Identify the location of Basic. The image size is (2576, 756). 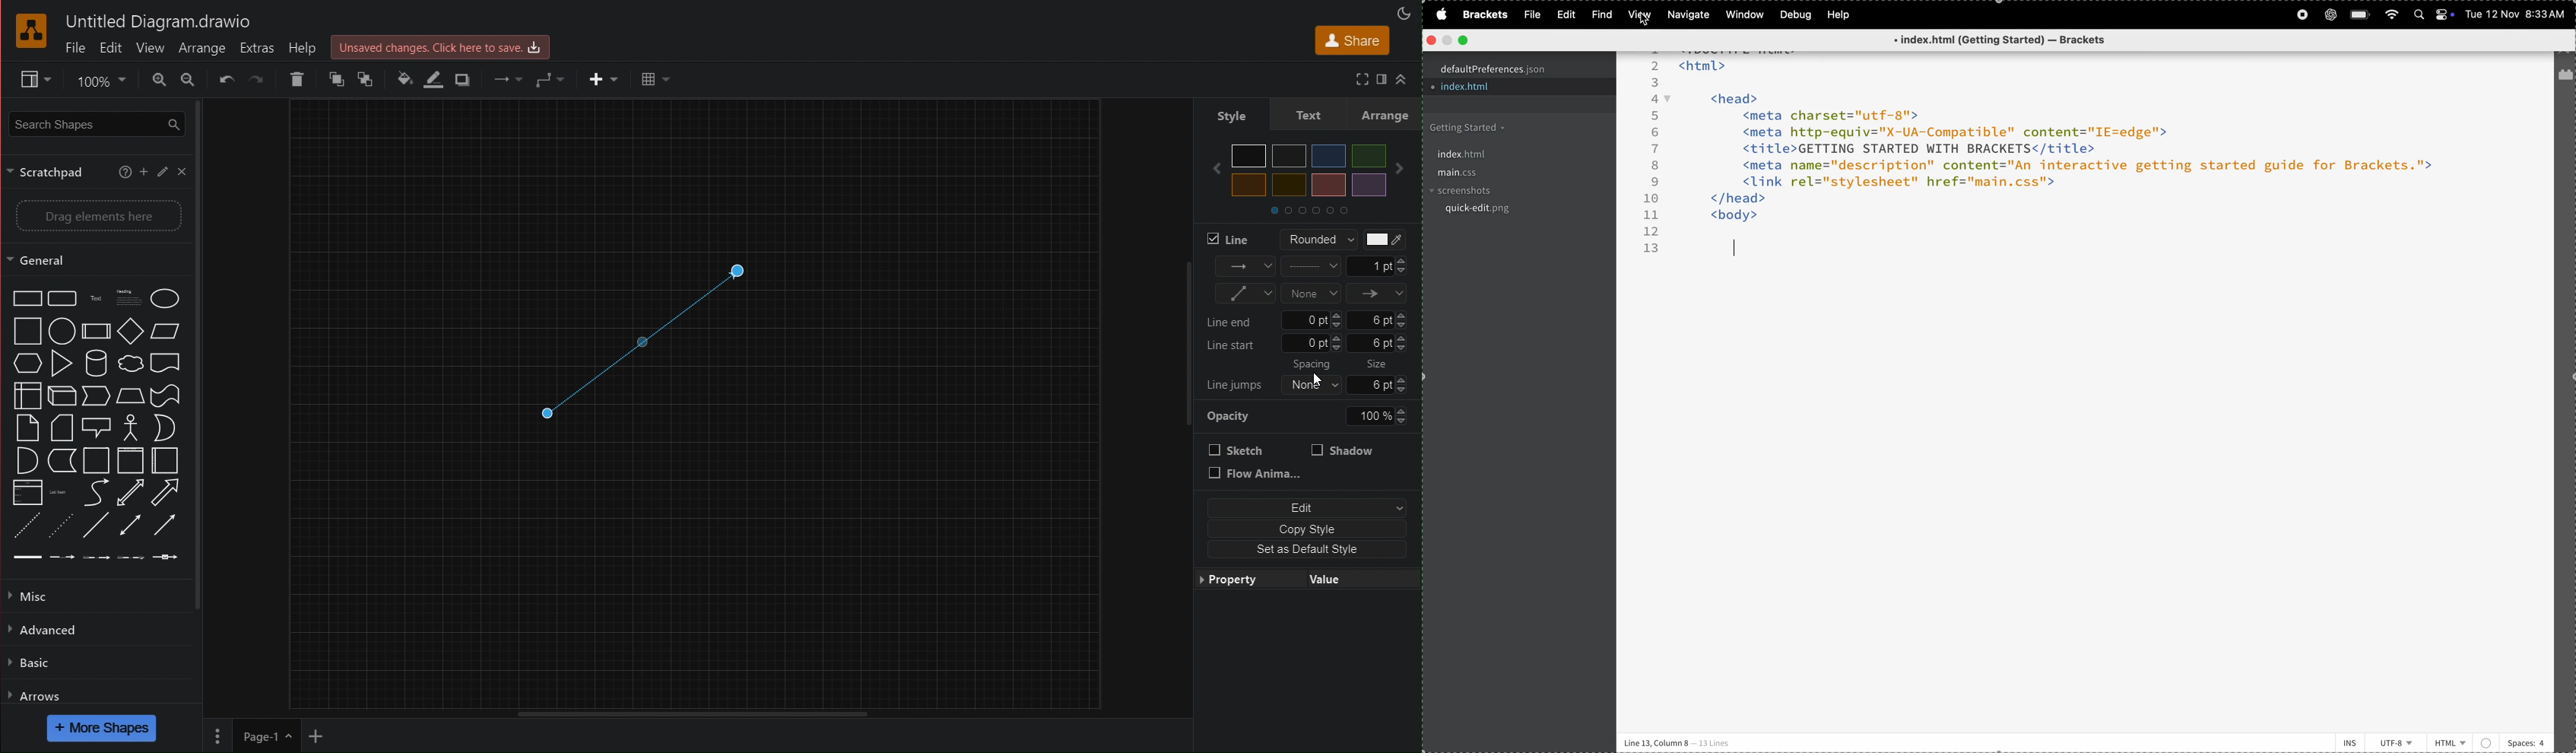
(30, 665).